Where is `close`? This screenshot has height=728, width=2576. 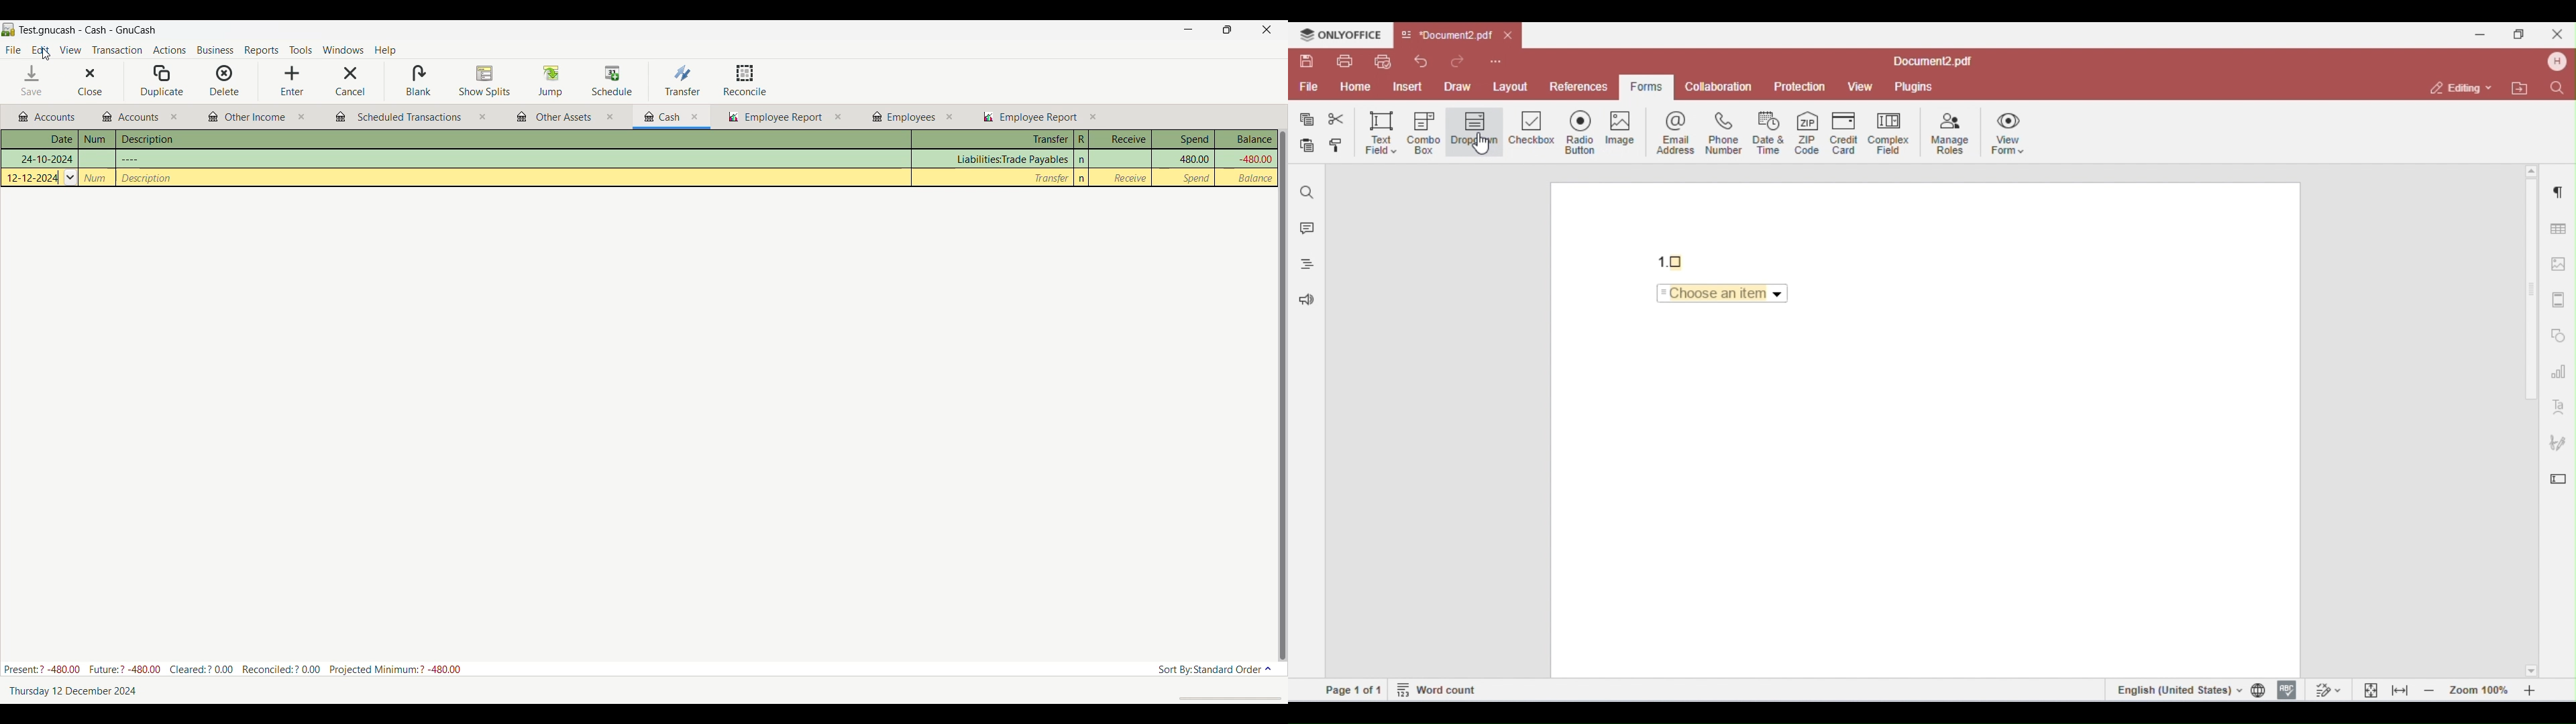 close is located at coordinates (694, 117).